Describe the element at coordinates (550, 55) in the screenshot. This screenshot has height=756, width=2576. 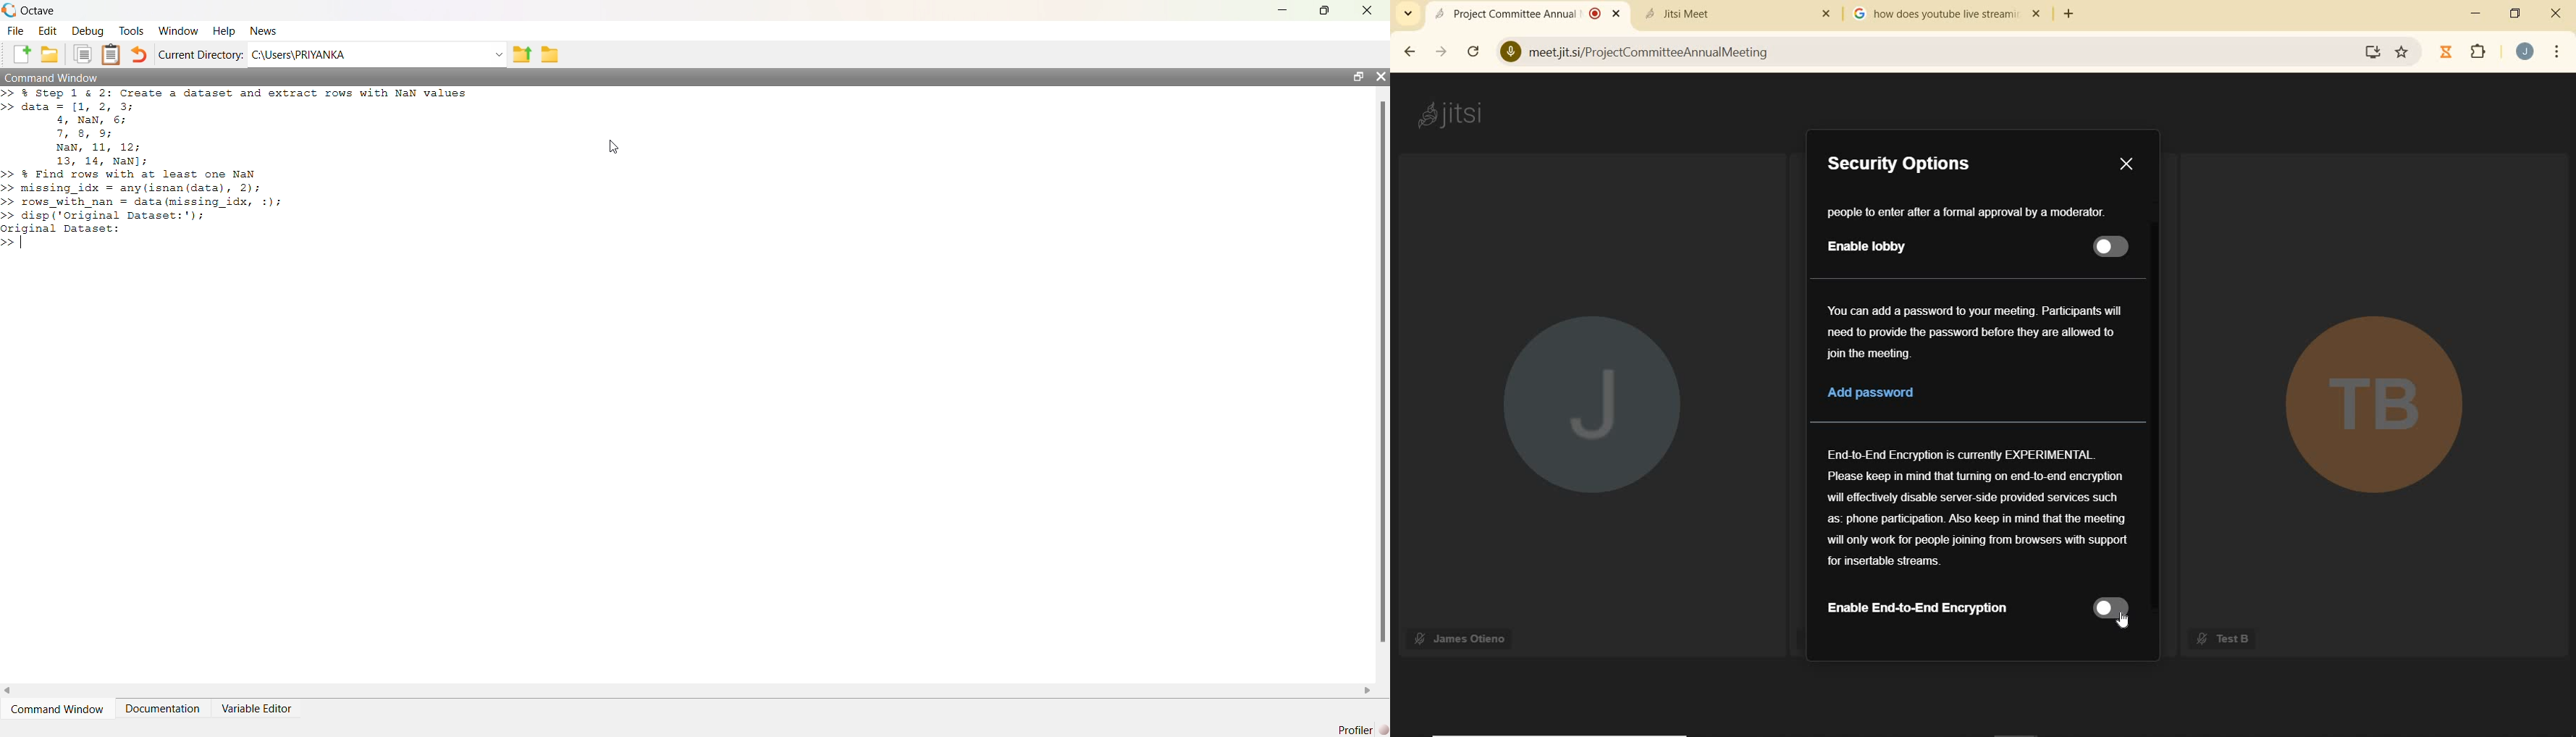
I see `folder` at that location.